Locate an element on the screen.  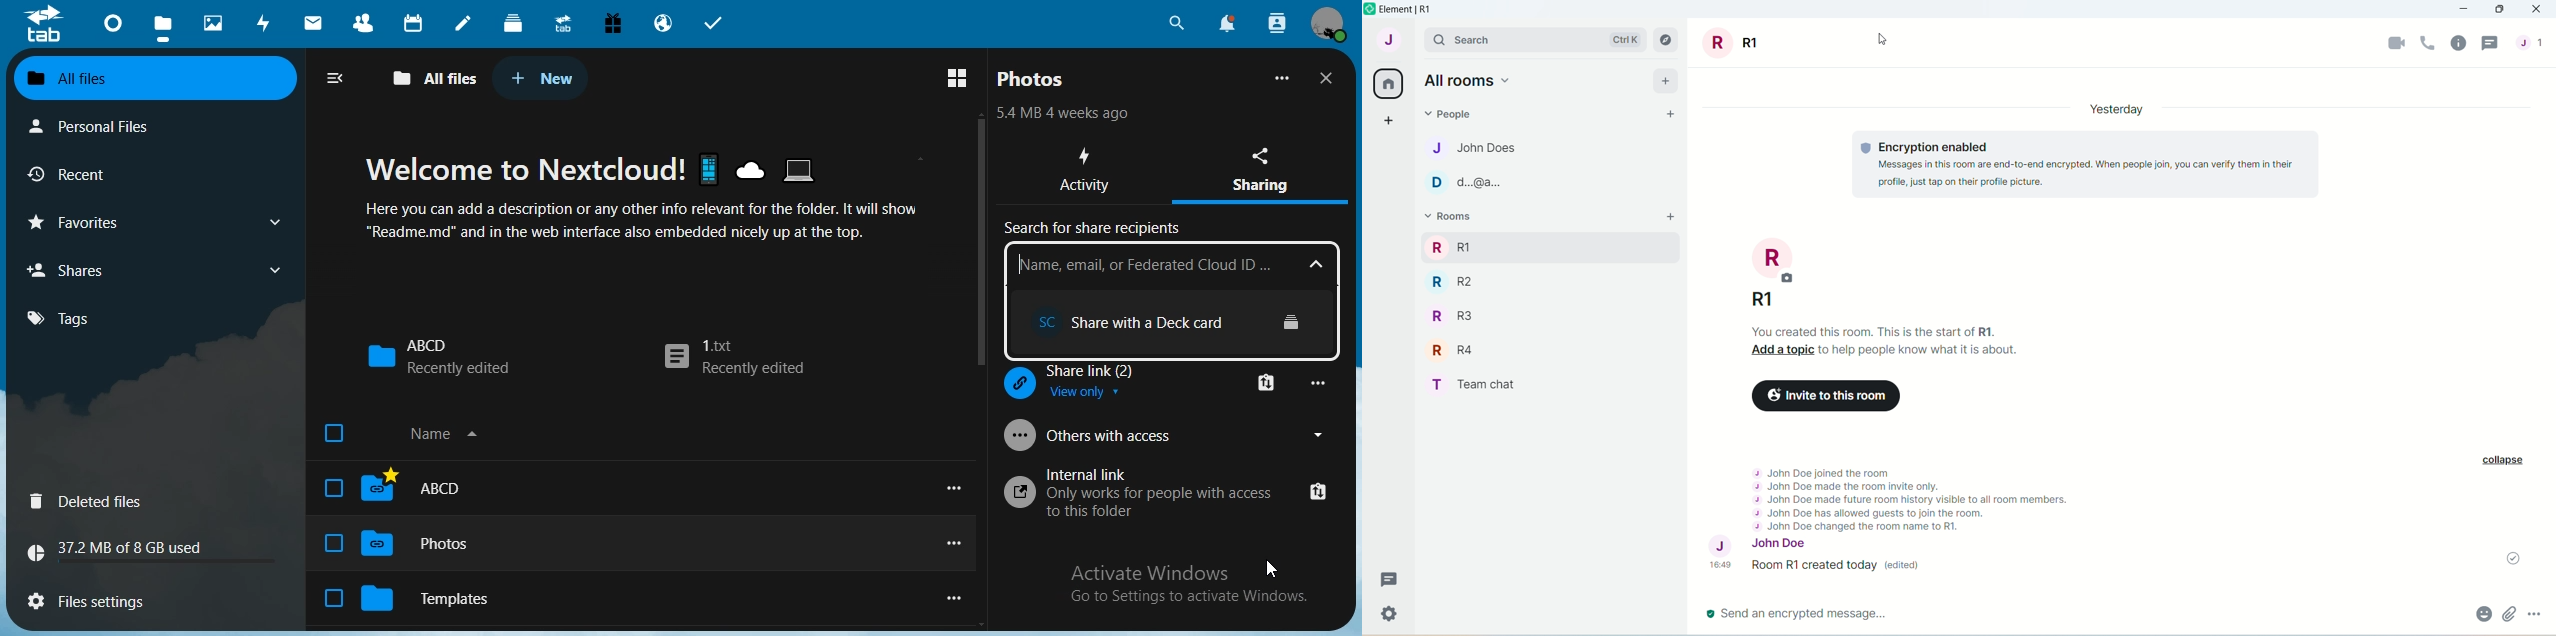
activity is located at coordinates (268, 23).